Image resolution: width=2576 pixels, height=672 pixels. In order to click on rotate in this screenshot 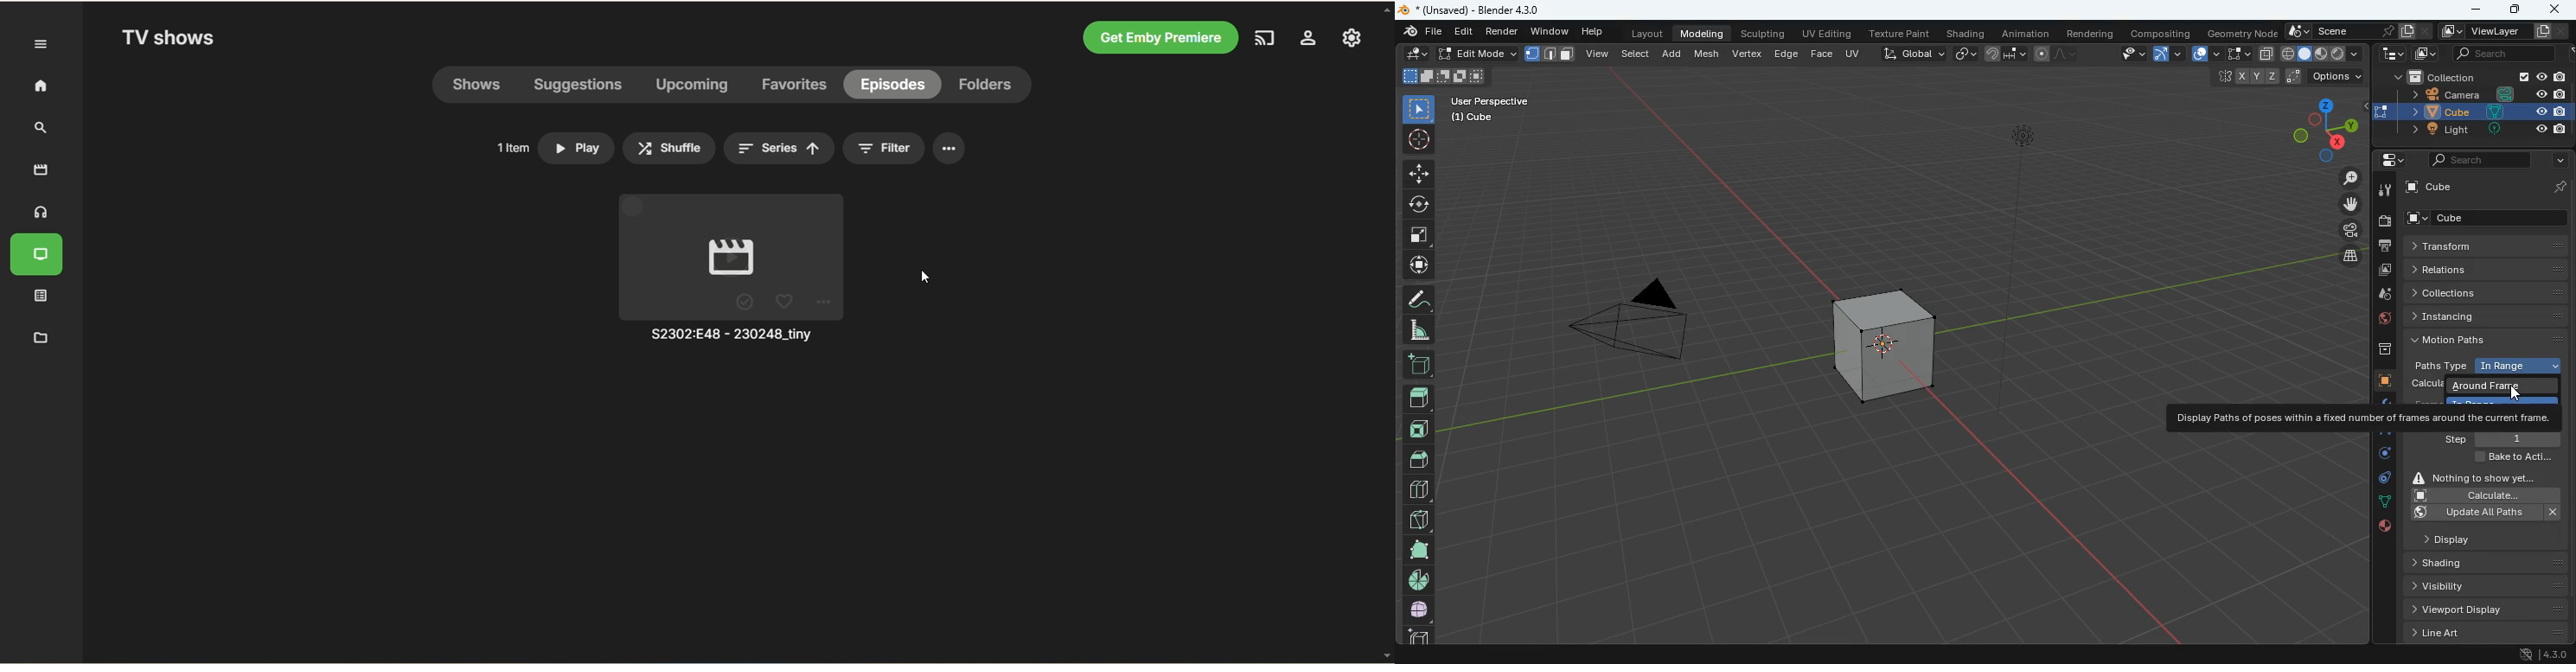, I will do `click(2379, 457)`.